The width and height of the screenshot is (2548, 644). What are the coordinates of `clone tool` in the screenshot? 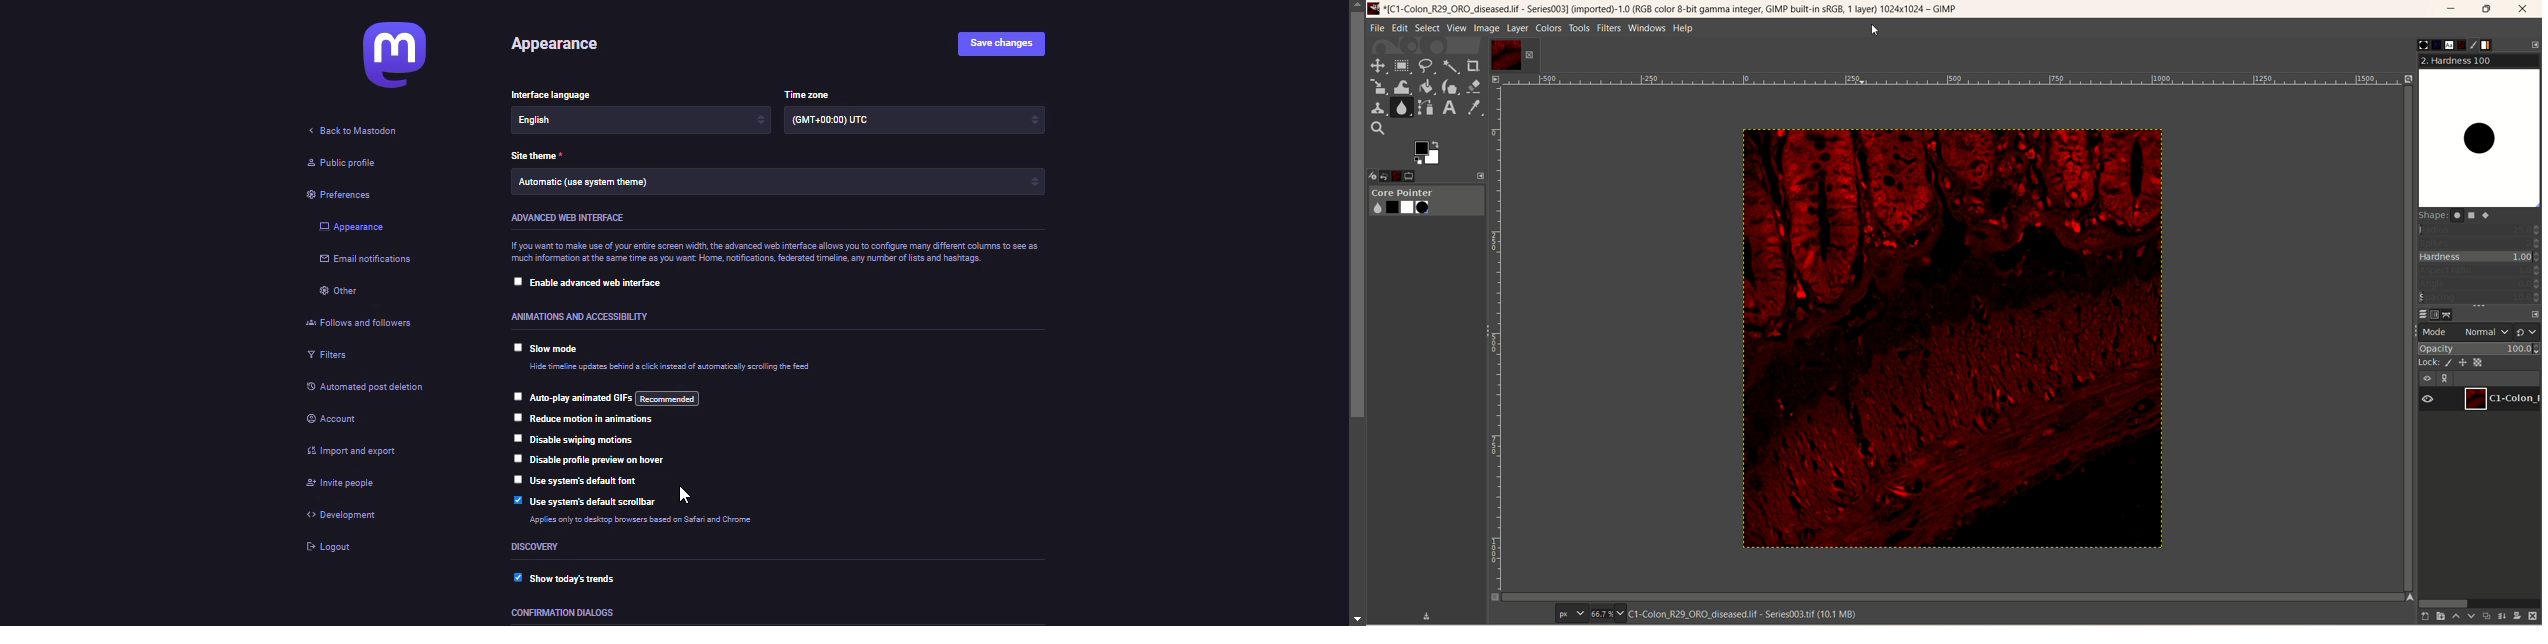 It's located at (1377, 107).